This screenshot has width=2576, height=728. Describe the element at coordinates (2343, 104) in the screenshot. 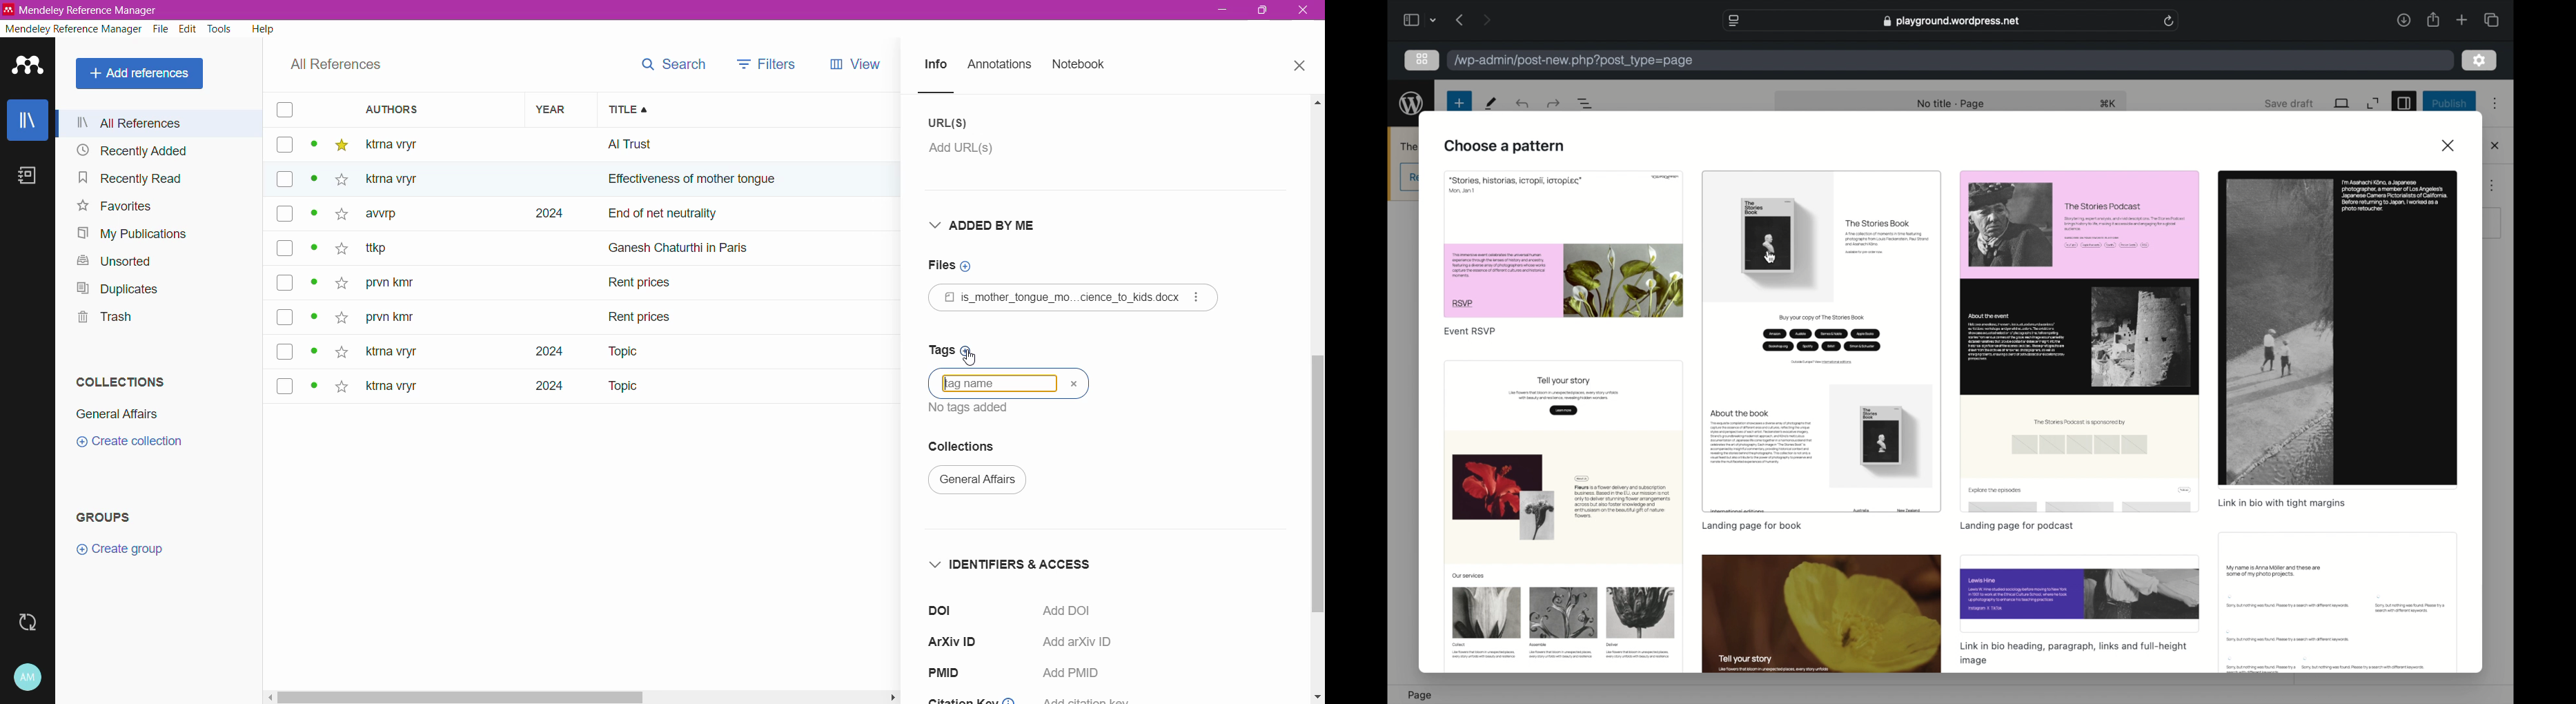

I see `view` at that location.